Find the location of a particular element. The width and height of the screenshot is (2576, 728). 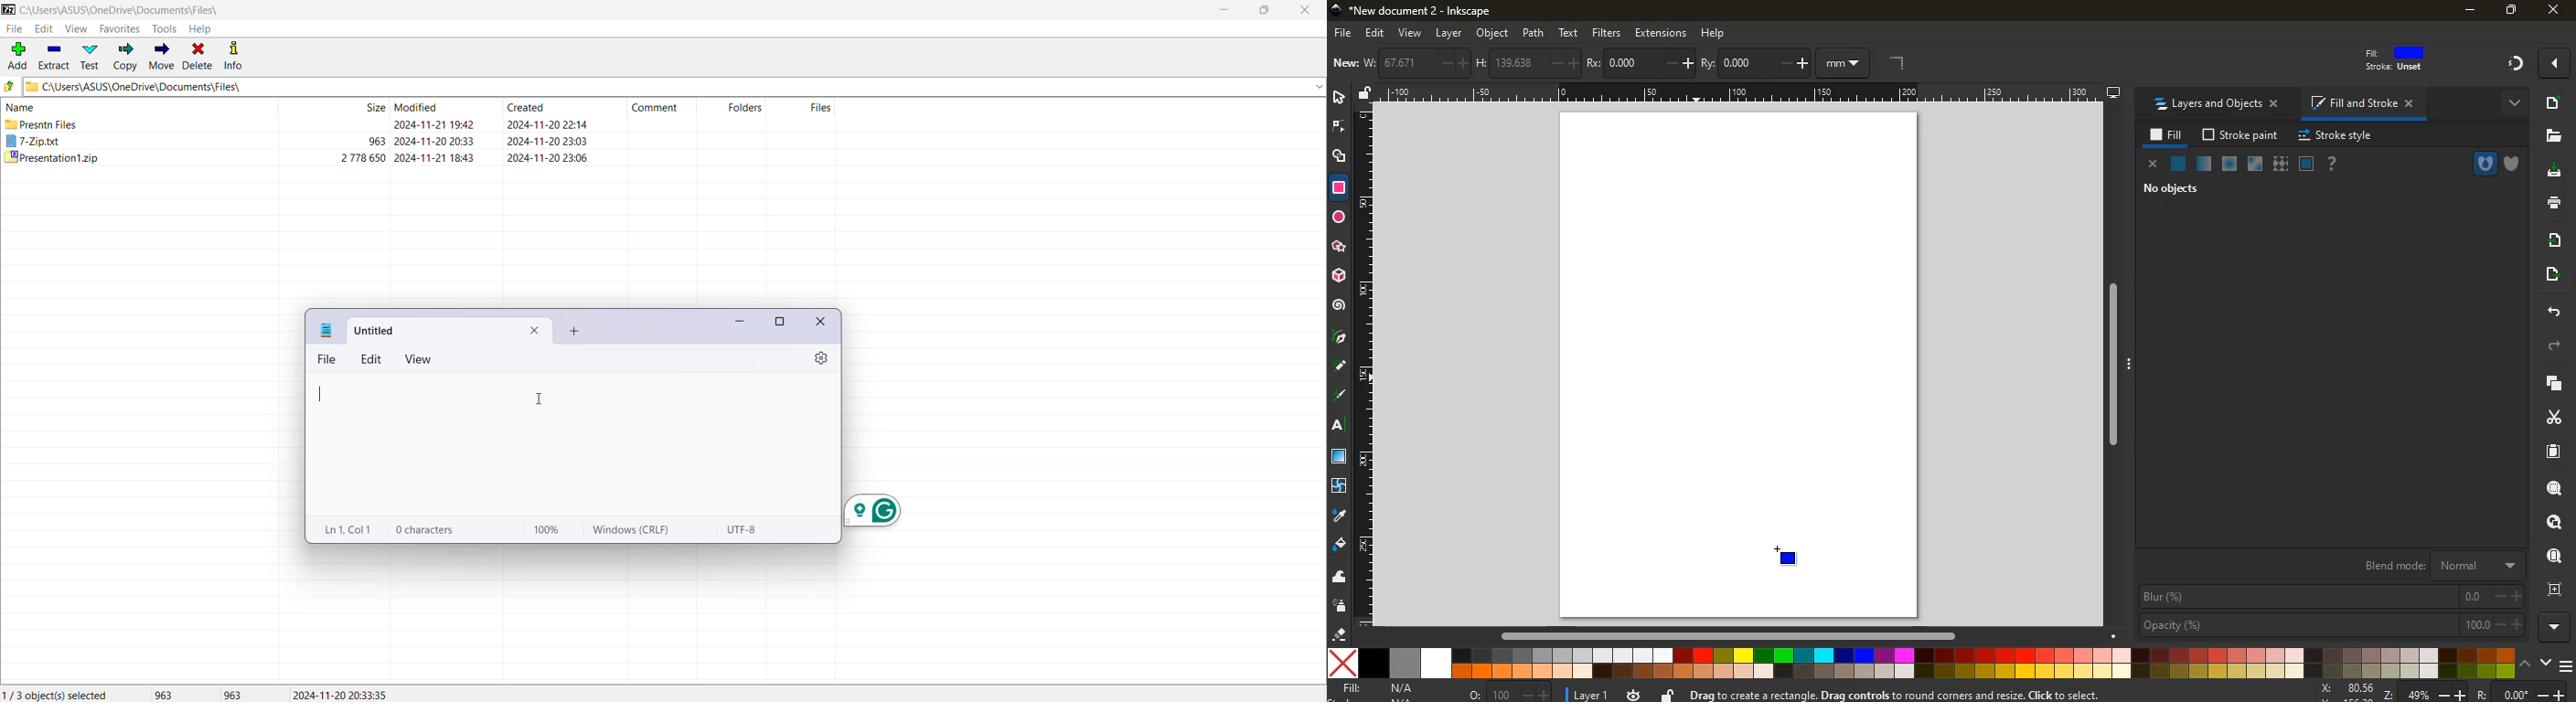

unlock is located at coordinates (1669, 695).